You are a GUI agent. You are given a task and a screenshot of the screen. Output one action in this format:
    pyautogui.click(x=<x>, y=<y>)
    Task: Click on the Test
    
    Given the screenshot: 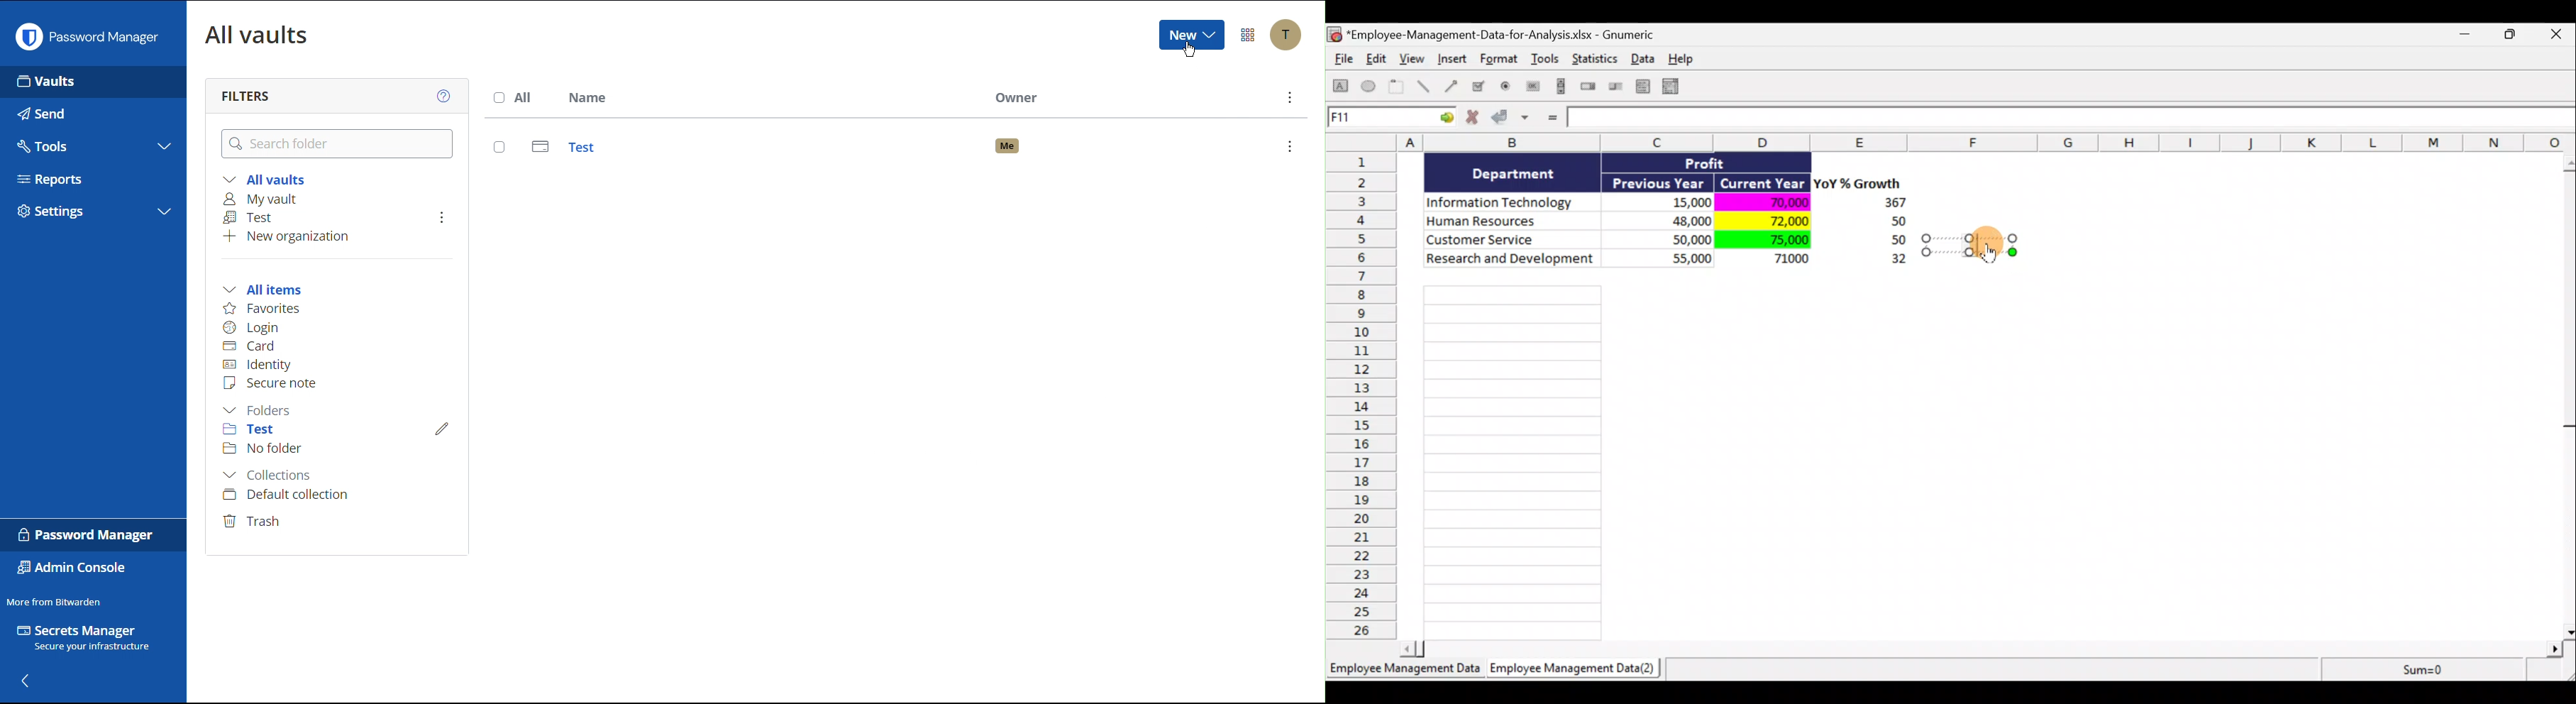 What is the action you would take?
    pyautogui.click(x=259, y=431)
    